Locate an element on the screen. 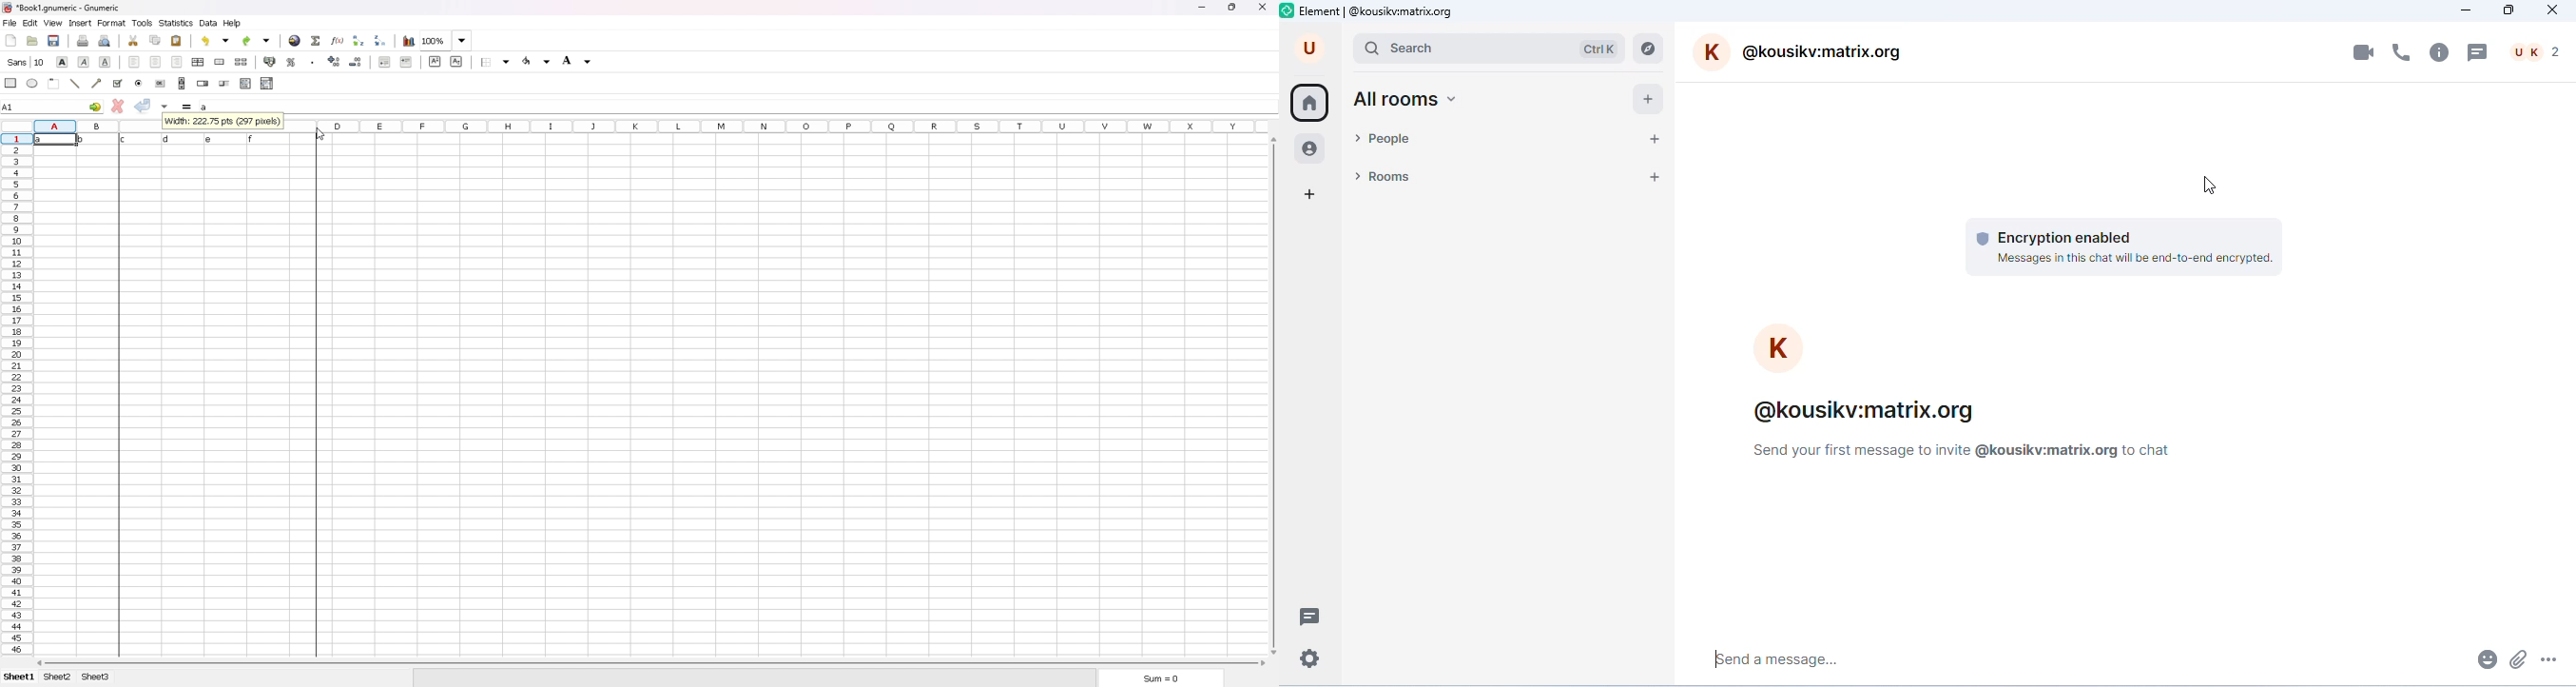  close is located at coordinates (2551, 10).